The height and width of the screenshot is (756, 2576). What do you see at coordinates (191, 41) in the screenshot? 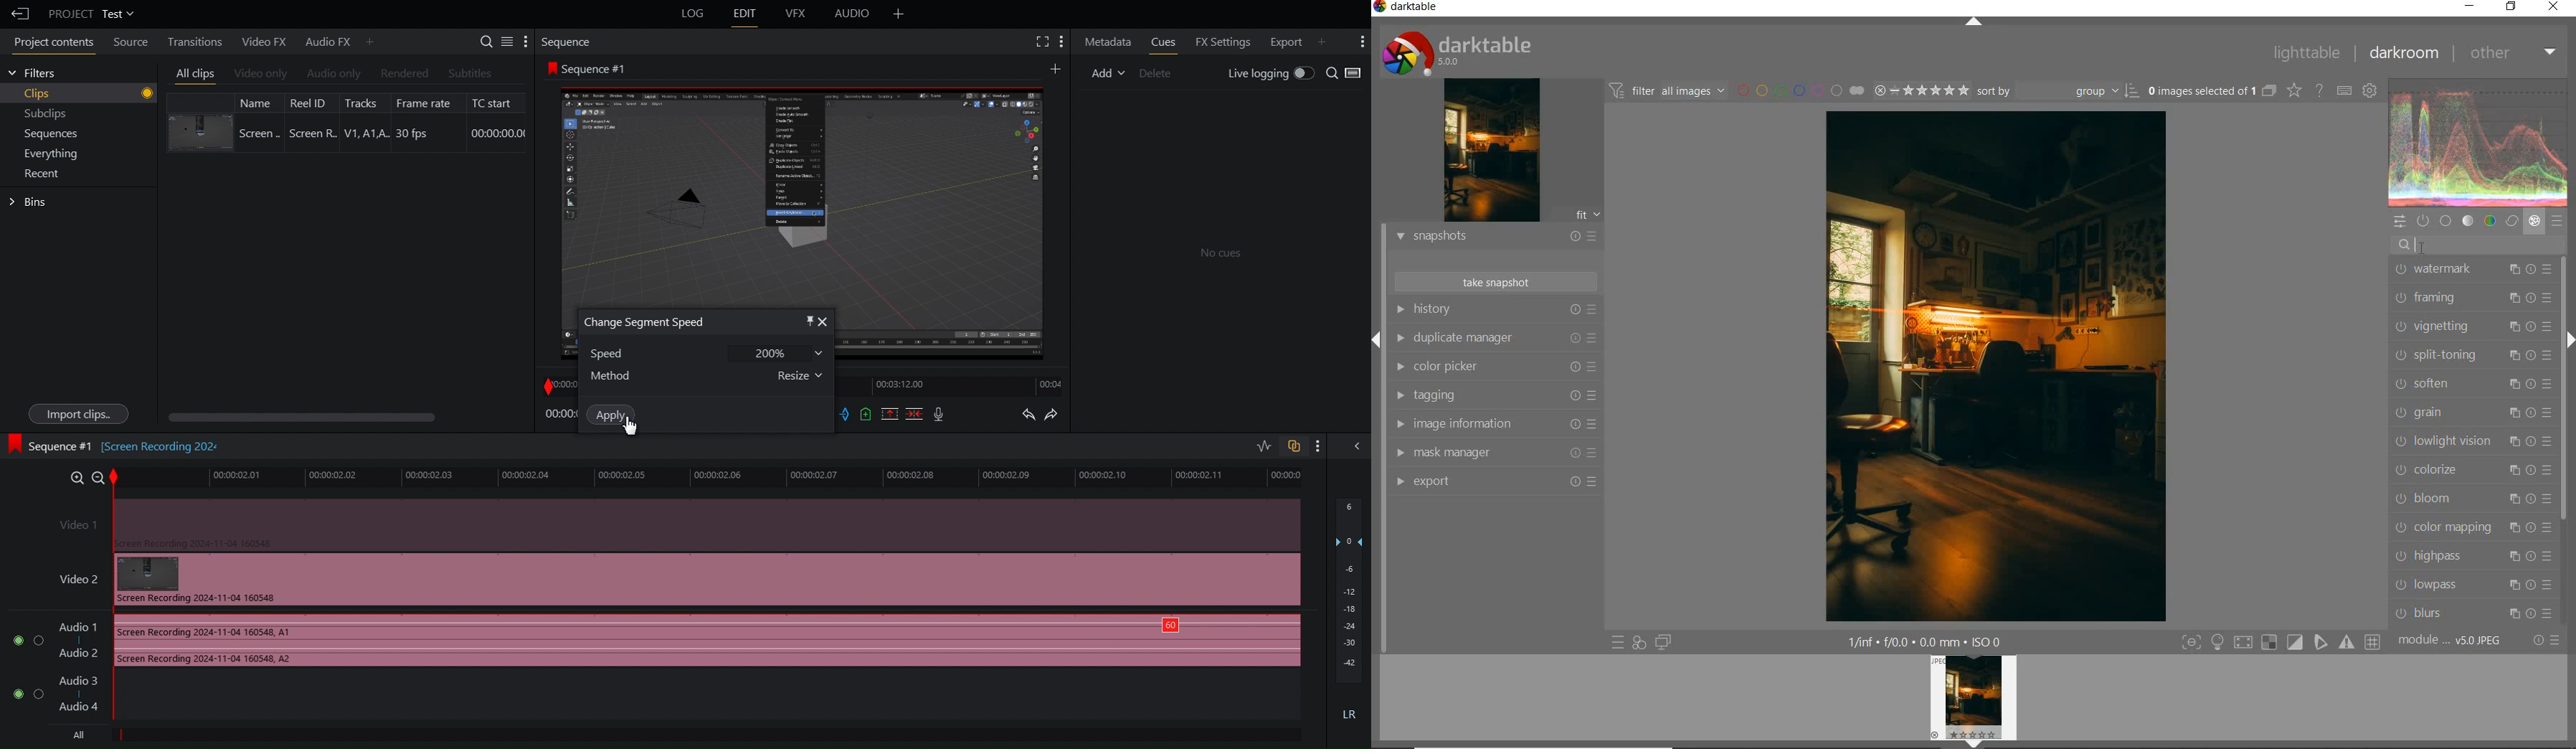
I see `Transitions` at bounding box center [191, 41].